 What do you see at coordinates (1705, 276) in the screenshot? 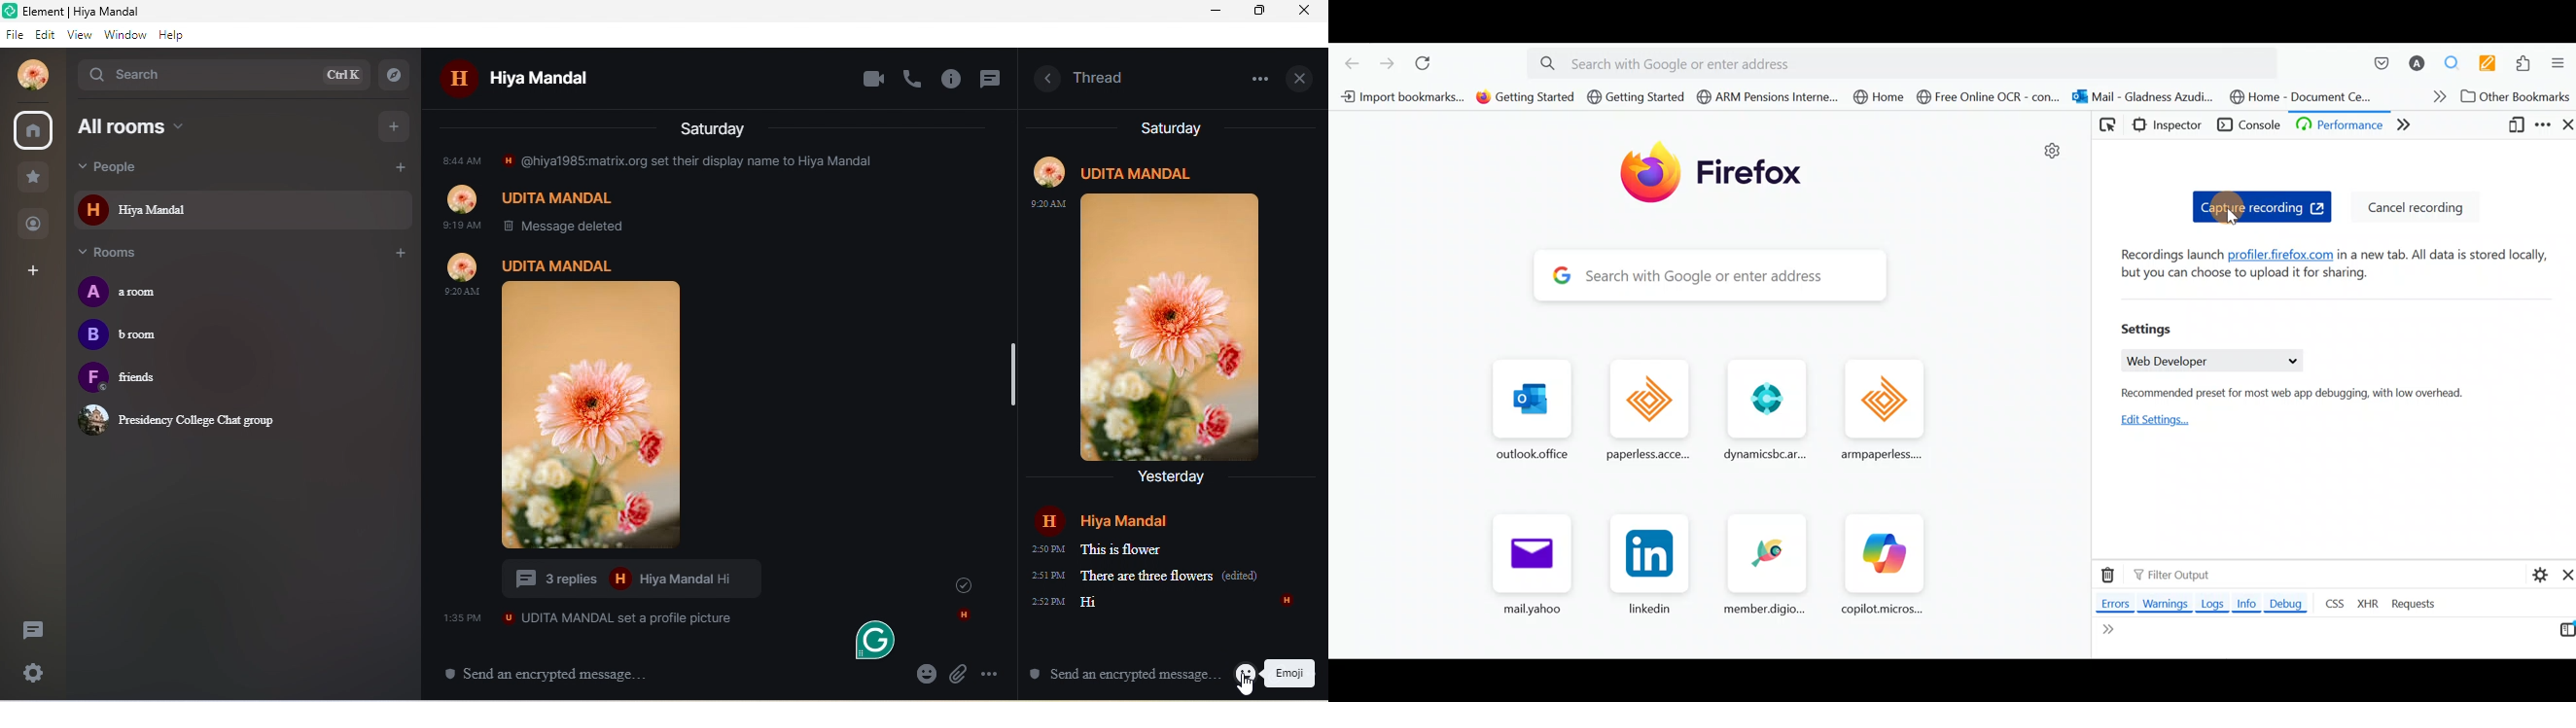
I see `Search bar` at bounding box center [1705, 276].